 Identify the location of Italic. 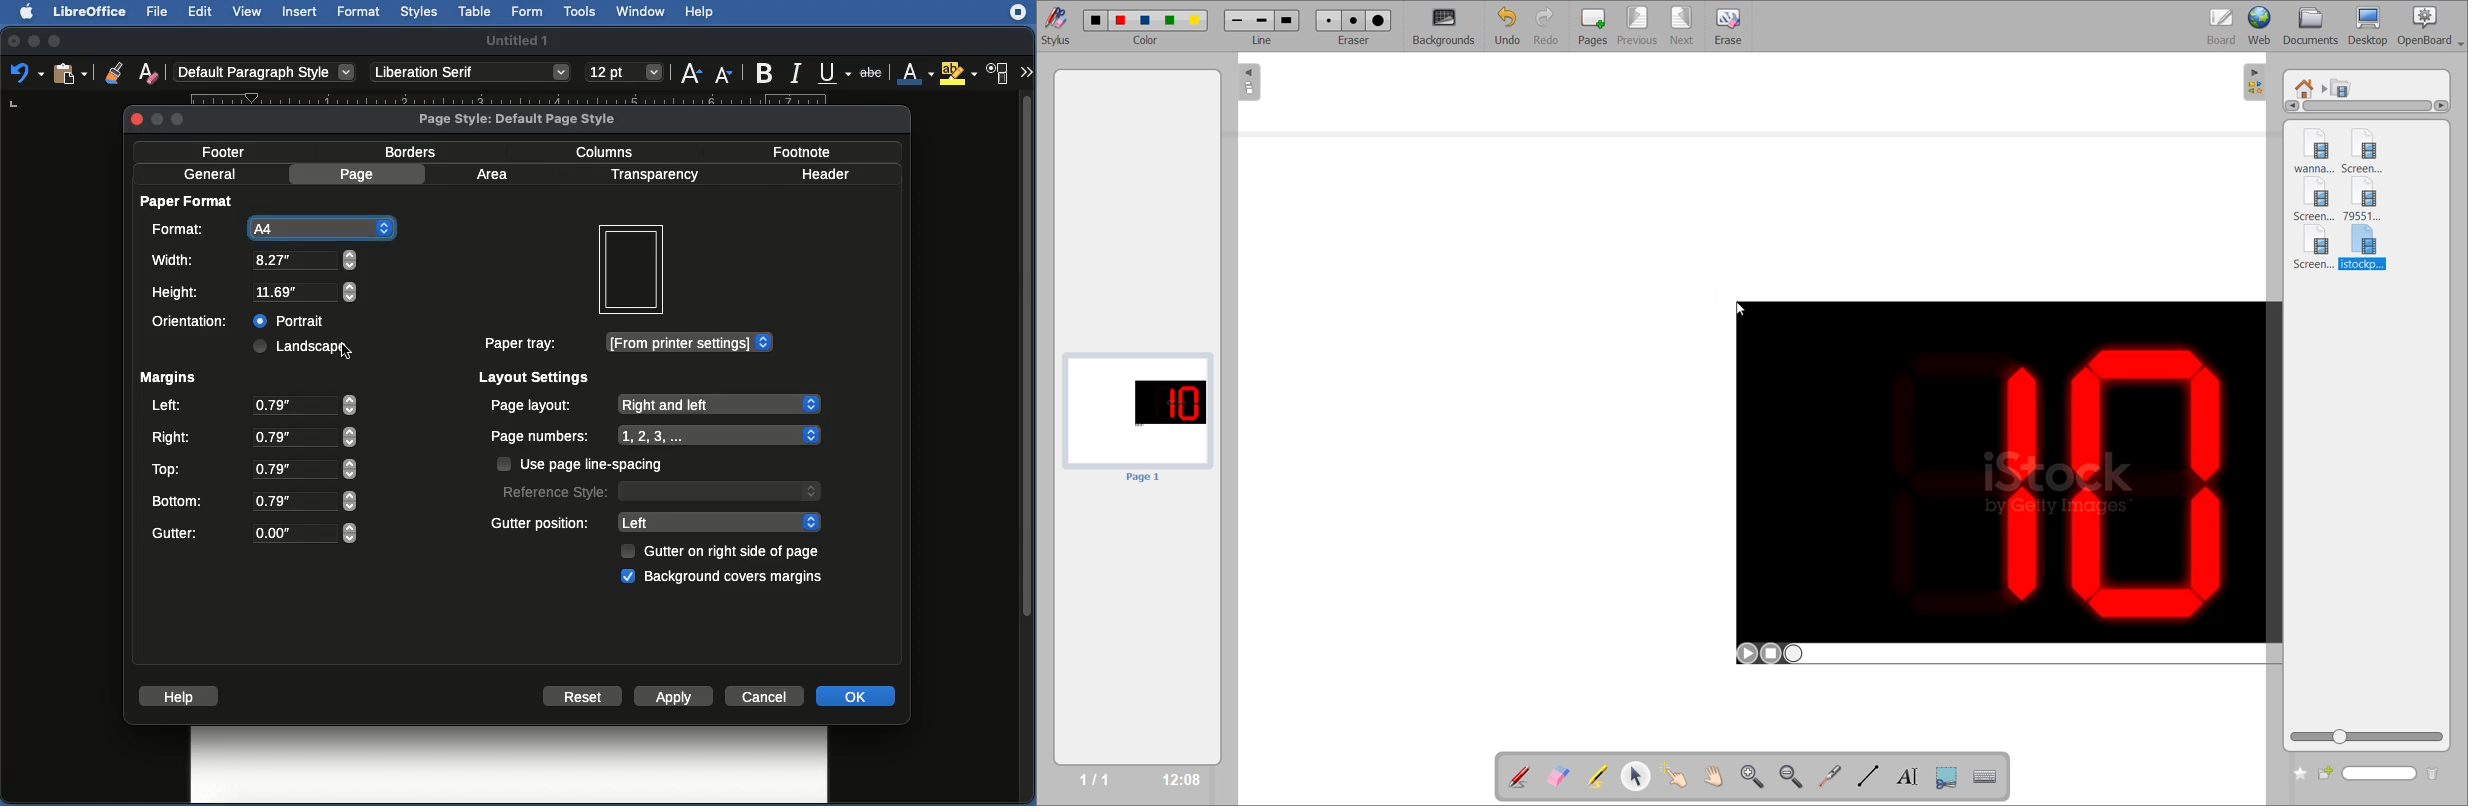
(795, 74).